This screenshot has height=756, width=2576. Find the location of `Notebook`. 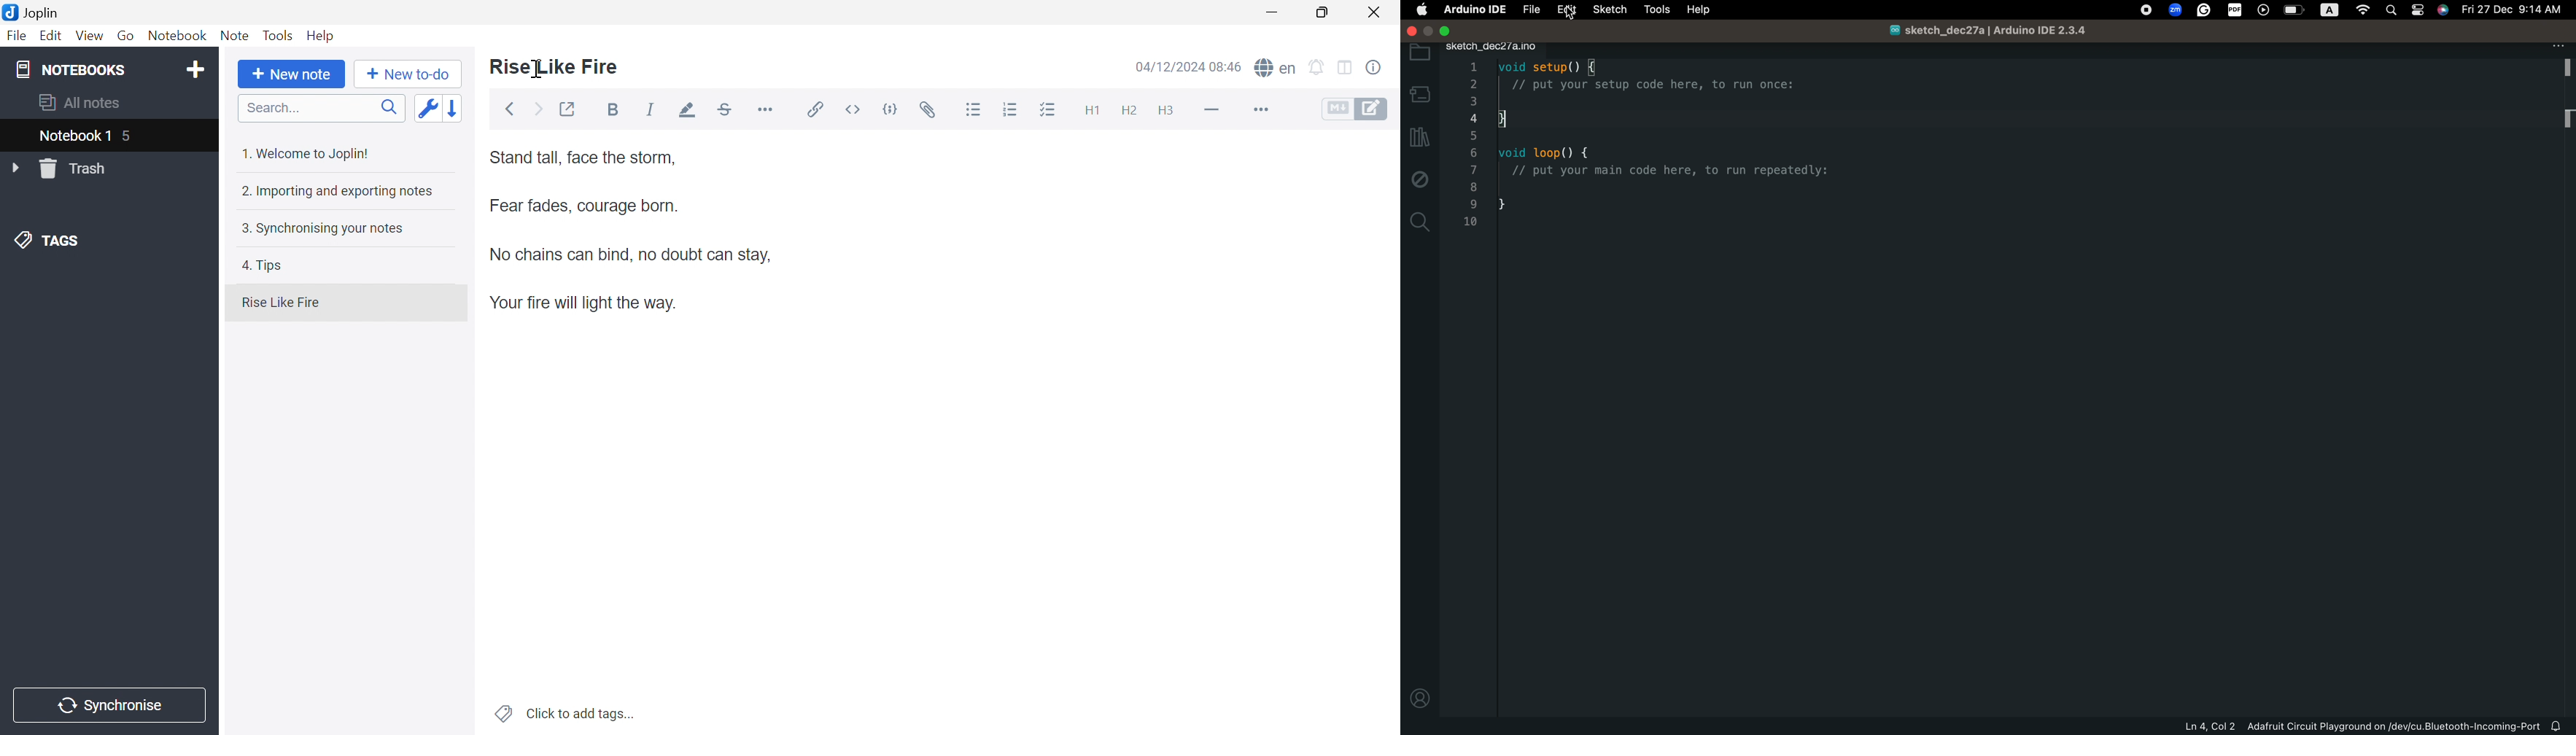

Notebook is located at coordinates (181, 35).